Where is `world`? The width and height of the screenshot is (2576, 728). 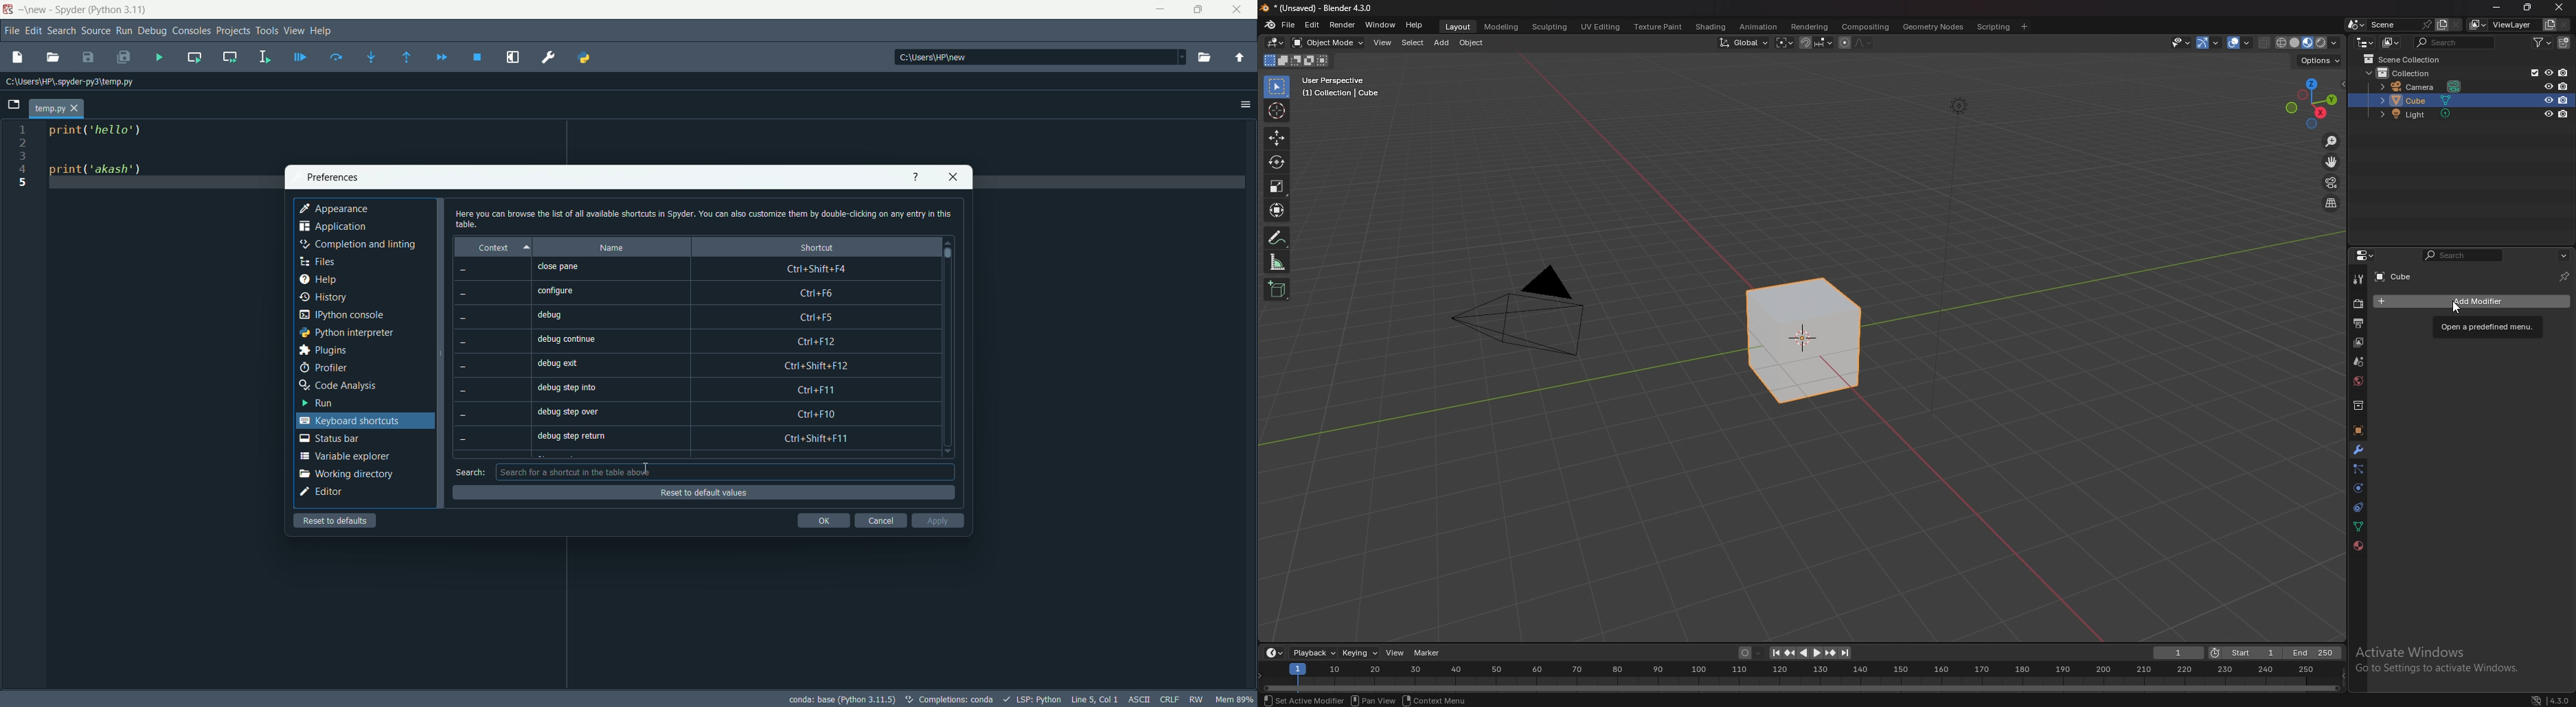
world is located at coordinates (2356, 381).